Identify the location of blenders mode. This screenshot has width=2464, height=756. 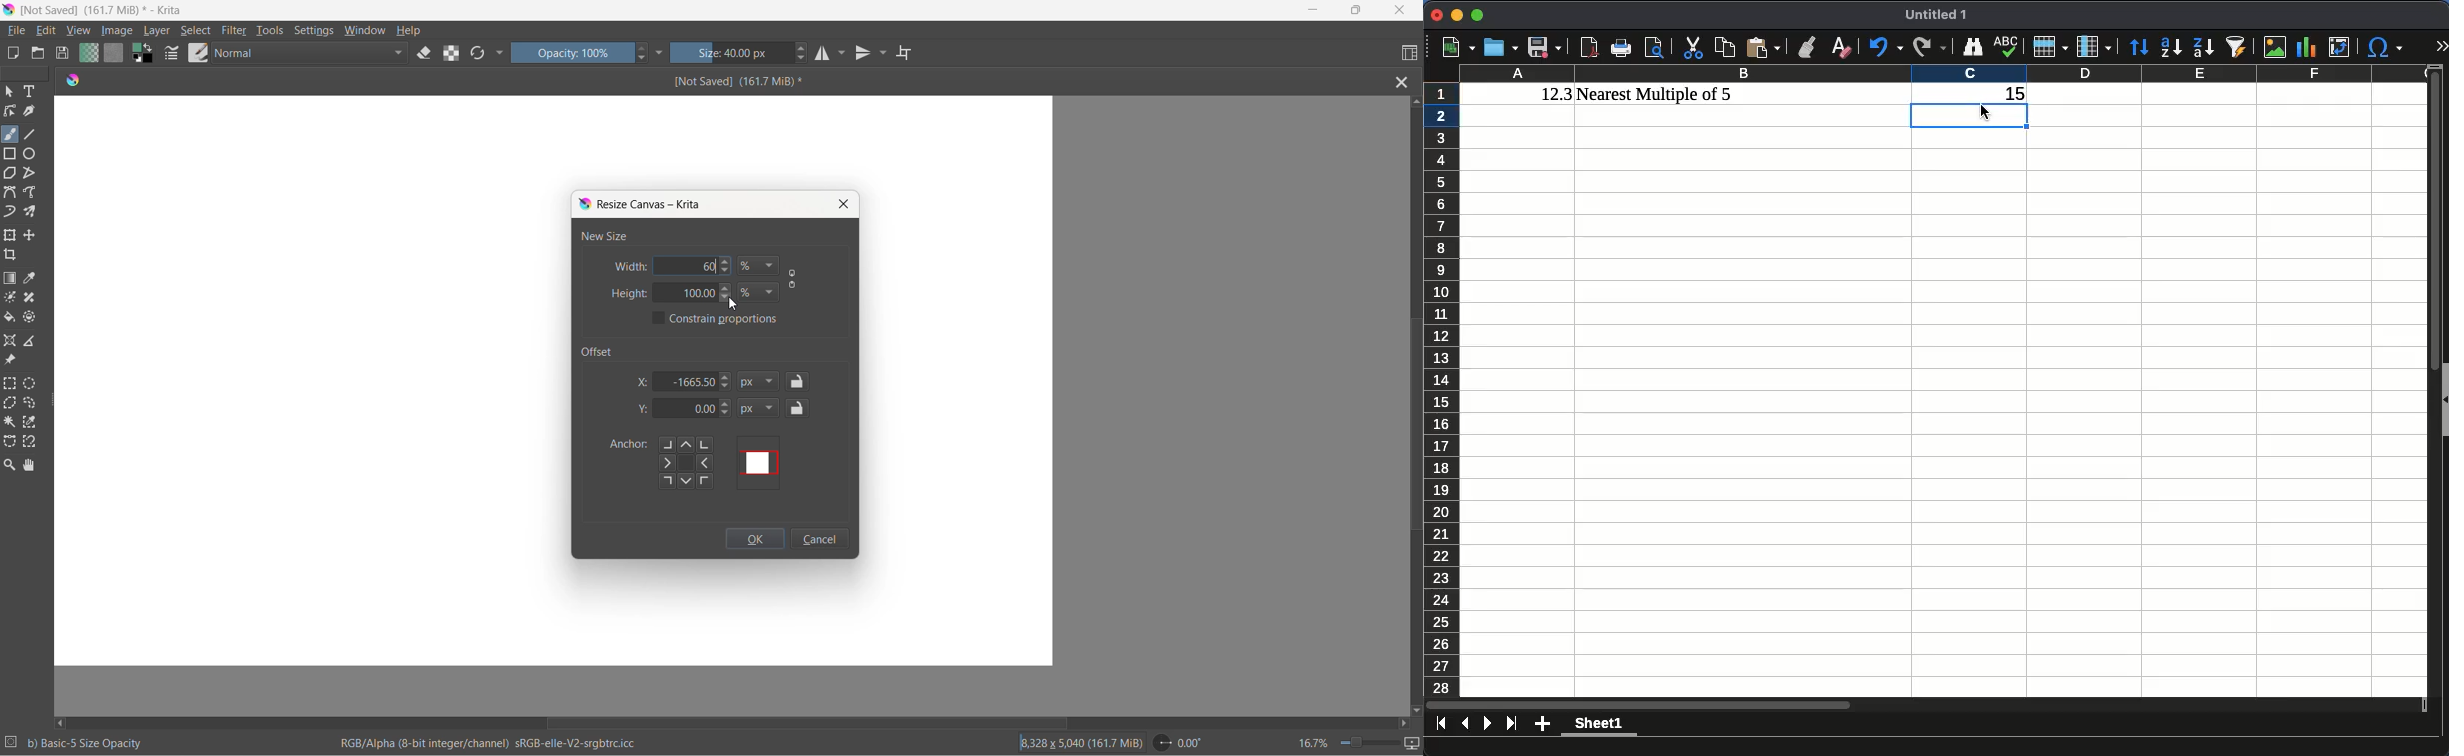
(312, 55).